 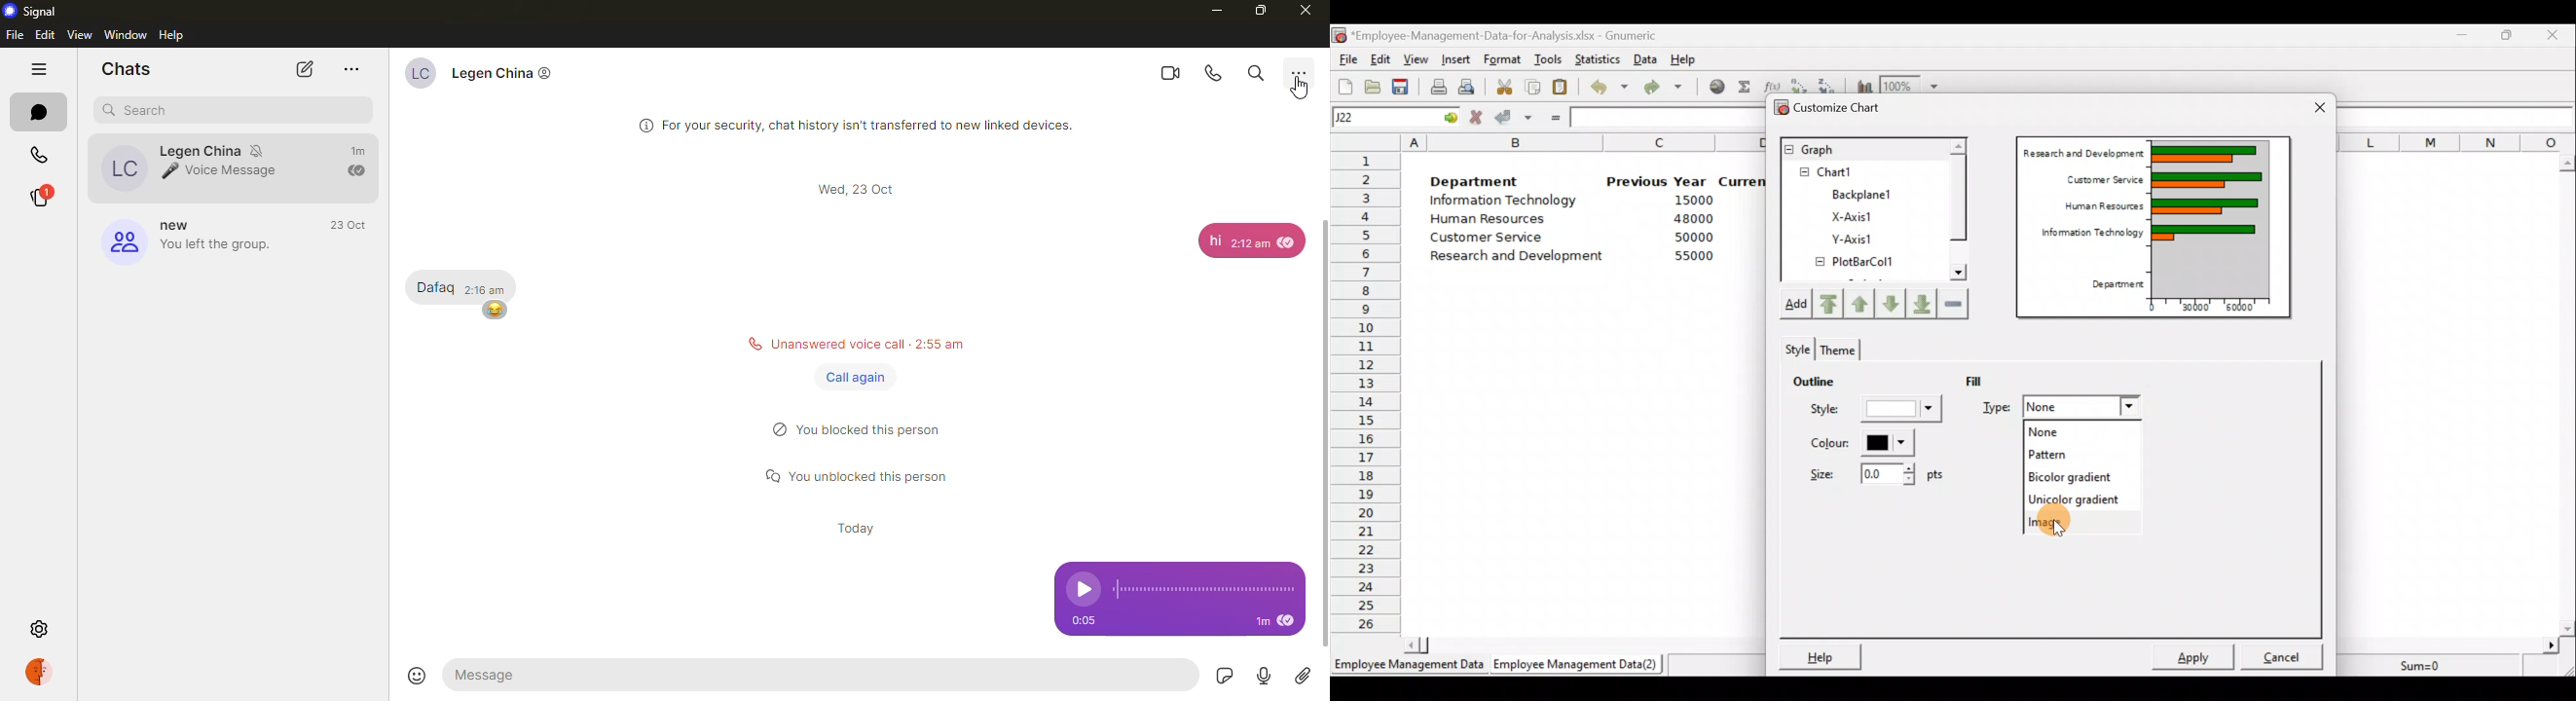 What do you see at coordinates (173, 35) in the screenshot?
I see `help` at bounding box center [173, 35].